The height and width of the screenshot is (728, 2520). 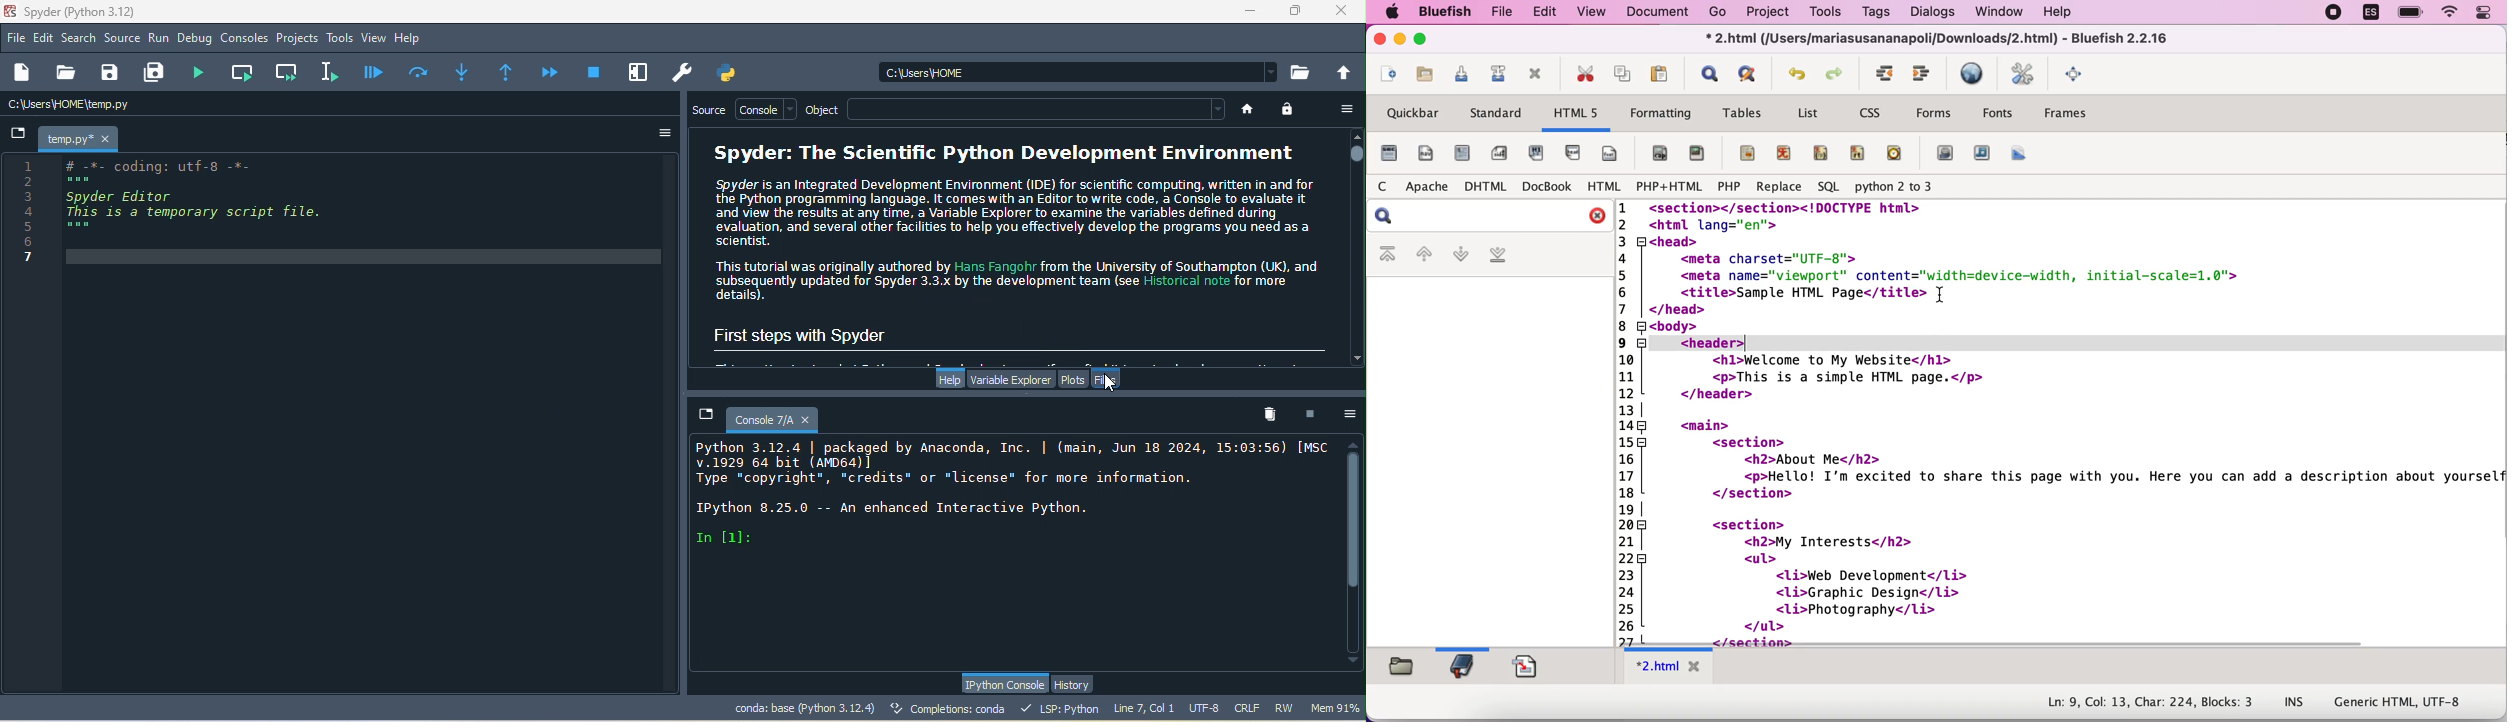 I want to click on options, so click(x=1351, y=413).